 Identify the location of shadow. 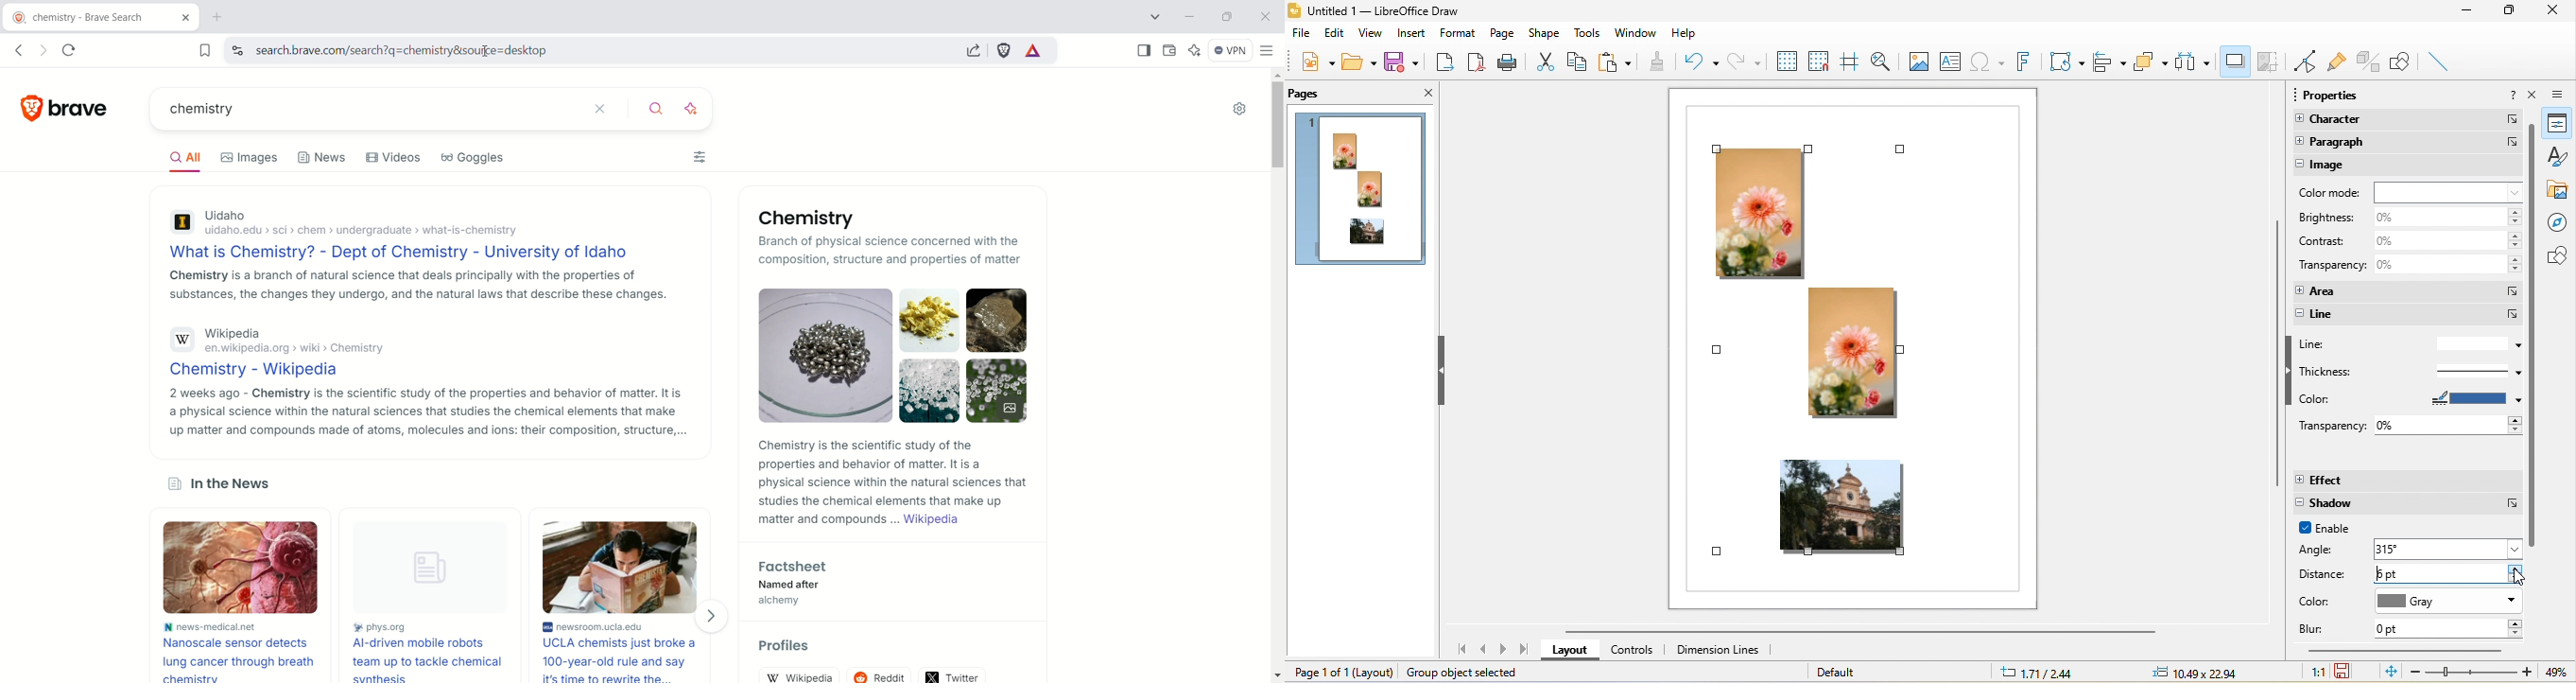
(2234, 61).